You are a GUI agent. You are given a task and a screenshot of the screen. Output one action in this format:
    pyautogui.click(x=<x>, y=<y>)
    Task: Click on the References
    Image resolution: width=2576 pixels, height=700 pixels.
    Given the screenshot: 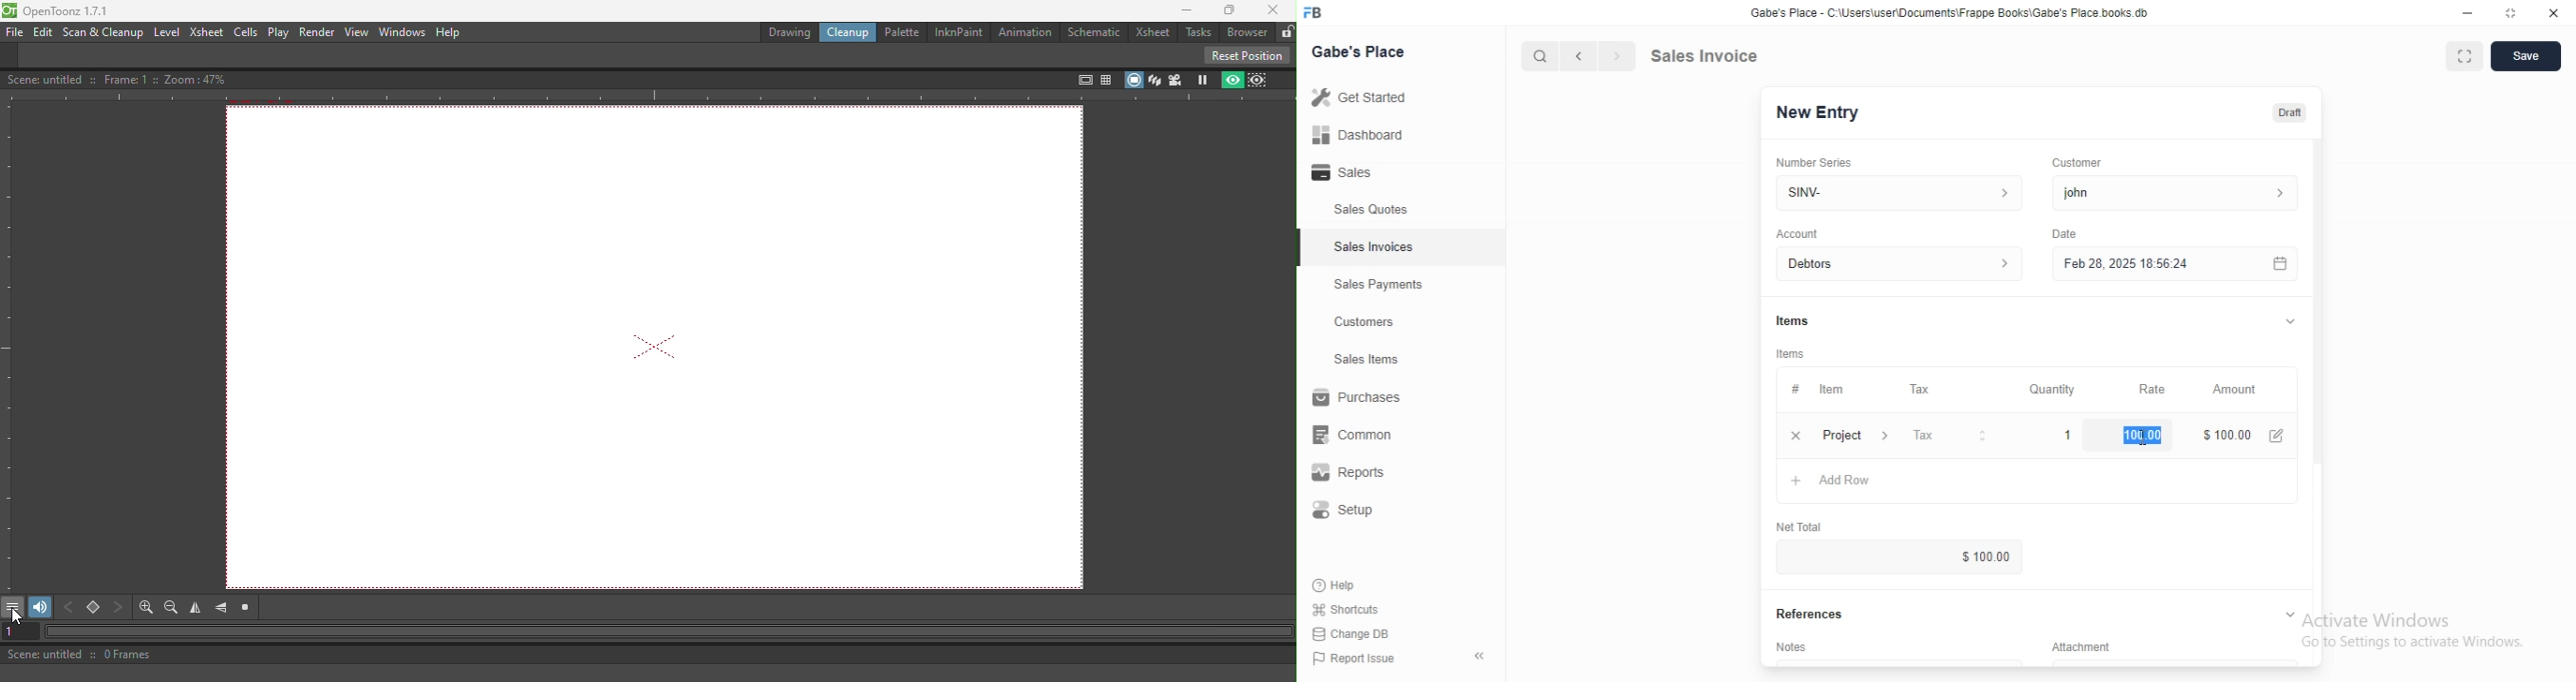 What is the action you would take?
    pyautogui.click(x=1817, y=614)
    